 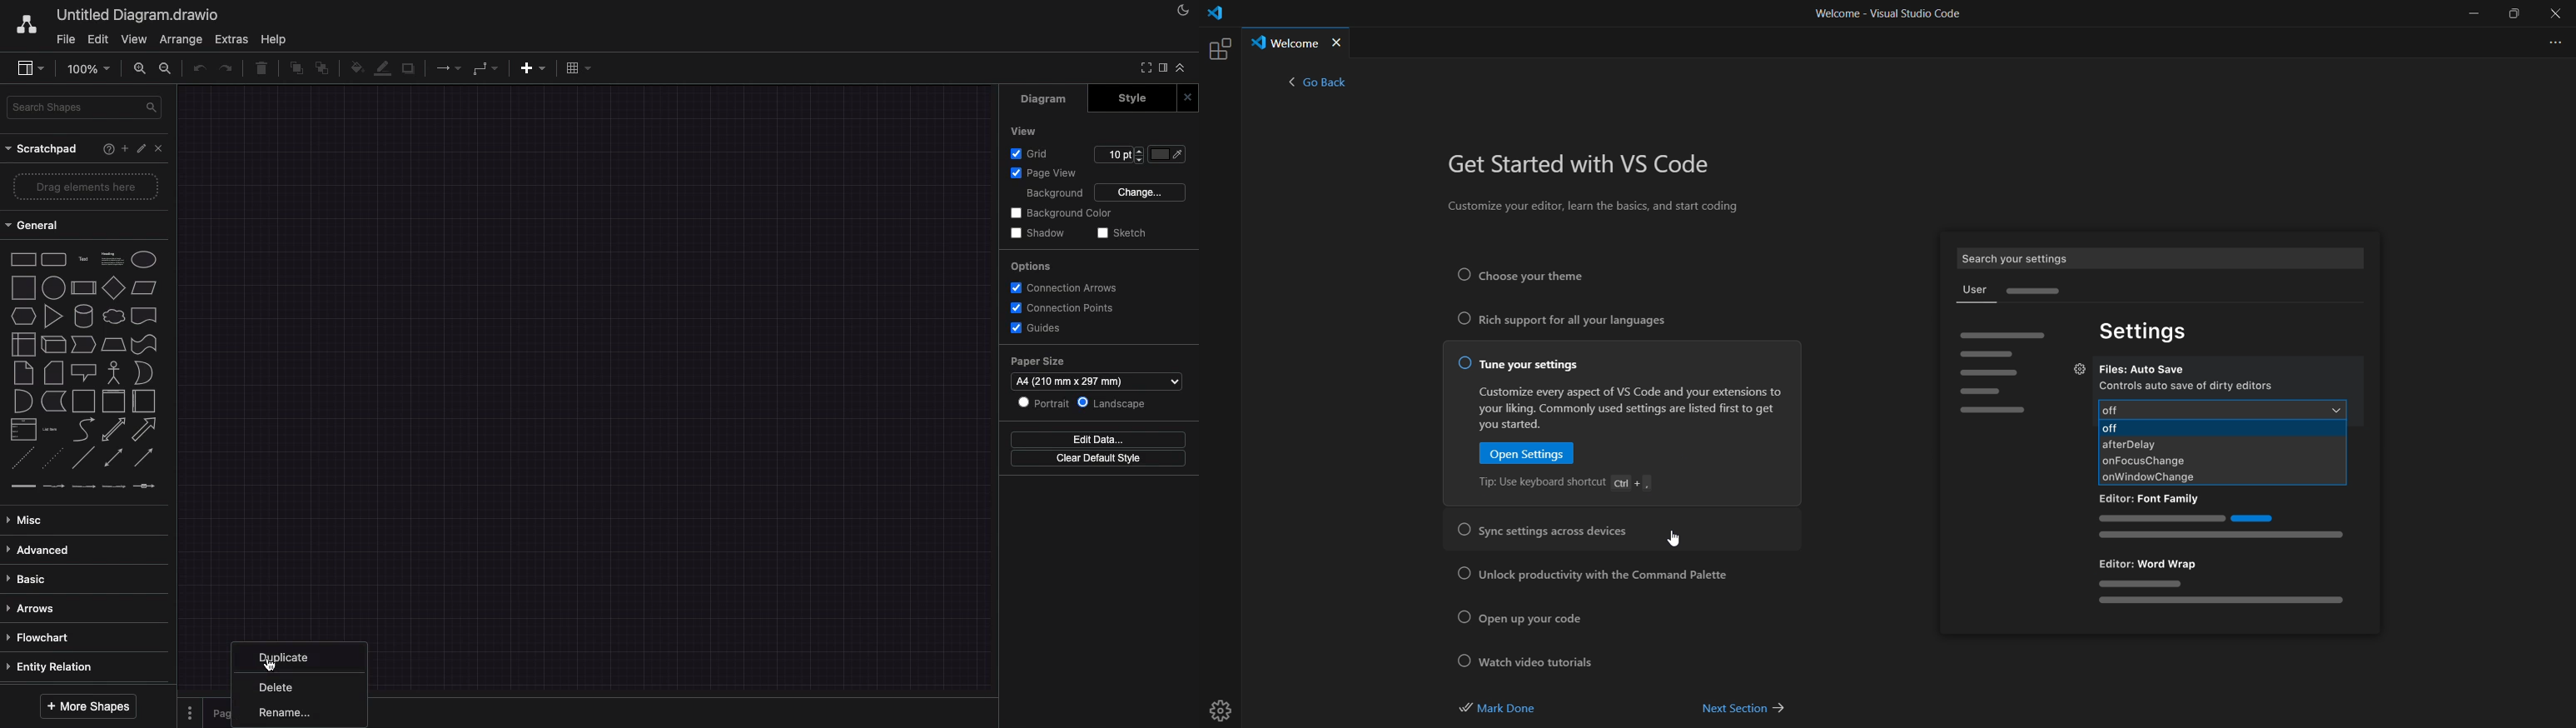 I want to click on grid, so click(x=1029, y=155).